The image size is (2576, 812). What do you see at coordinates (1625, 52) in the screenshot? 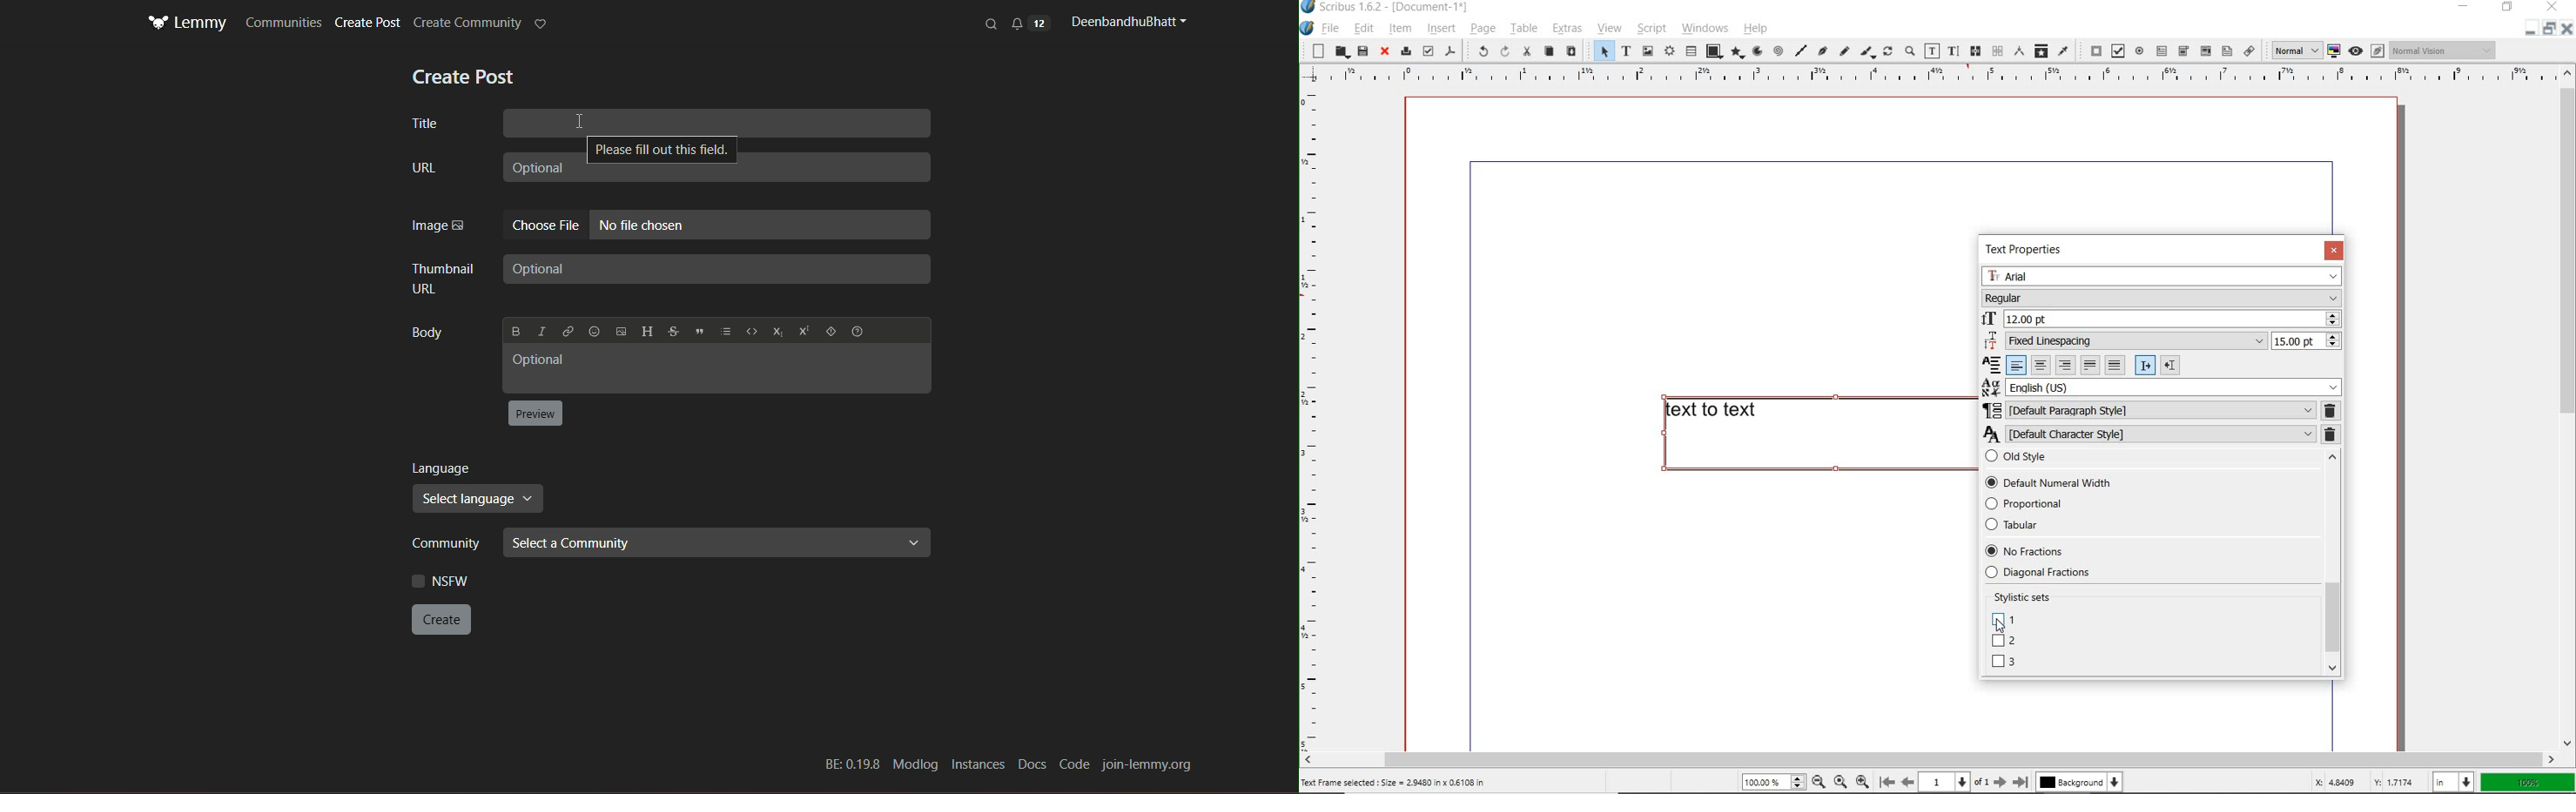
I see `text frame` at bounding box center [1625, 52].